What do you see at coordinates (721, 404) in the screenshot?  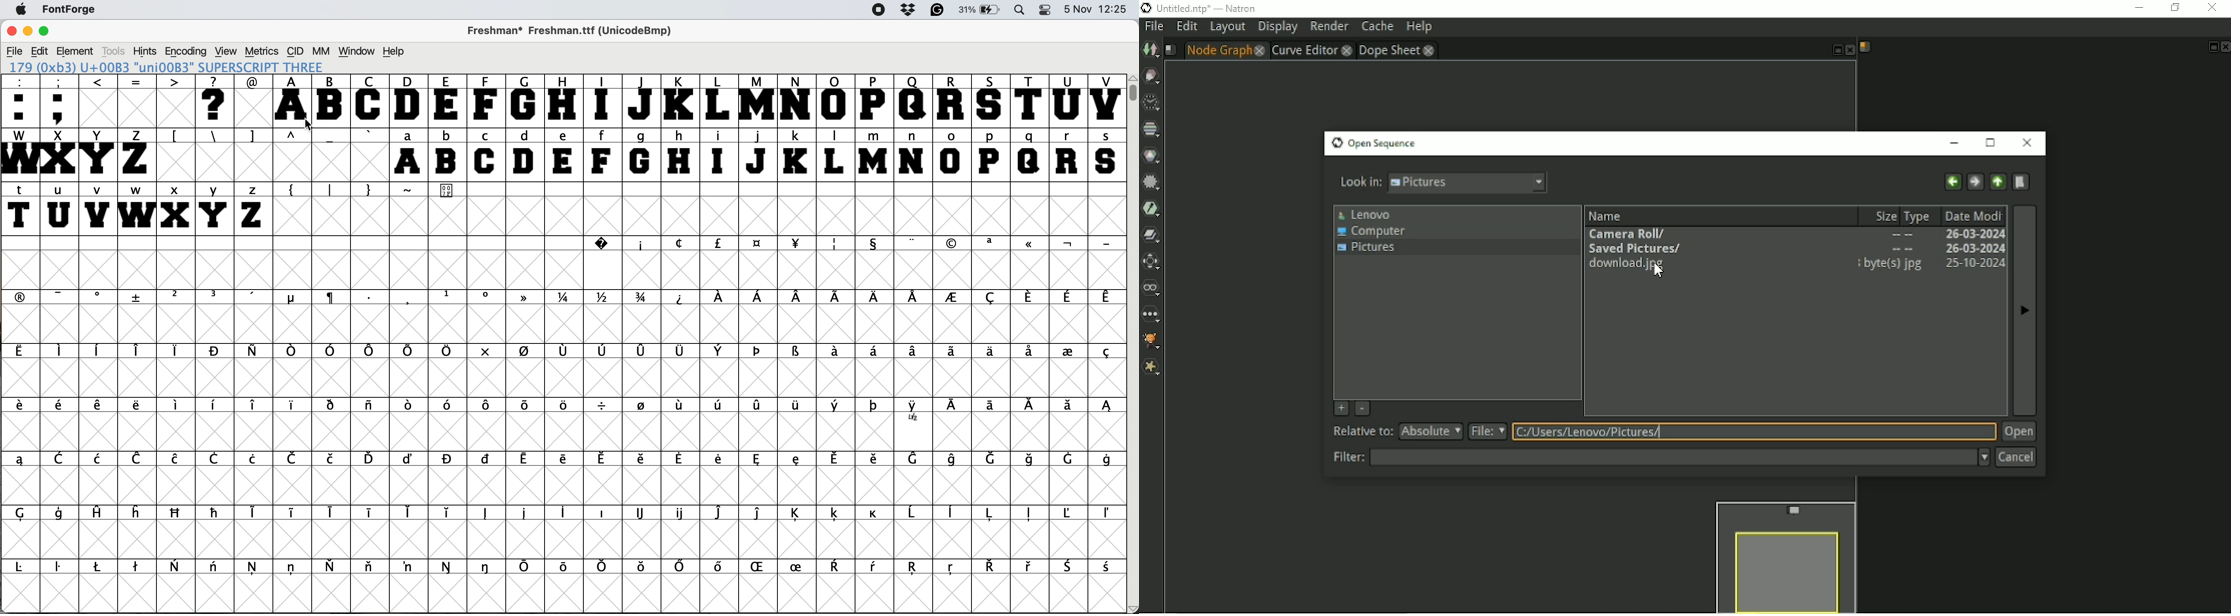 I see `symbol` at bounding box center [721, 404].